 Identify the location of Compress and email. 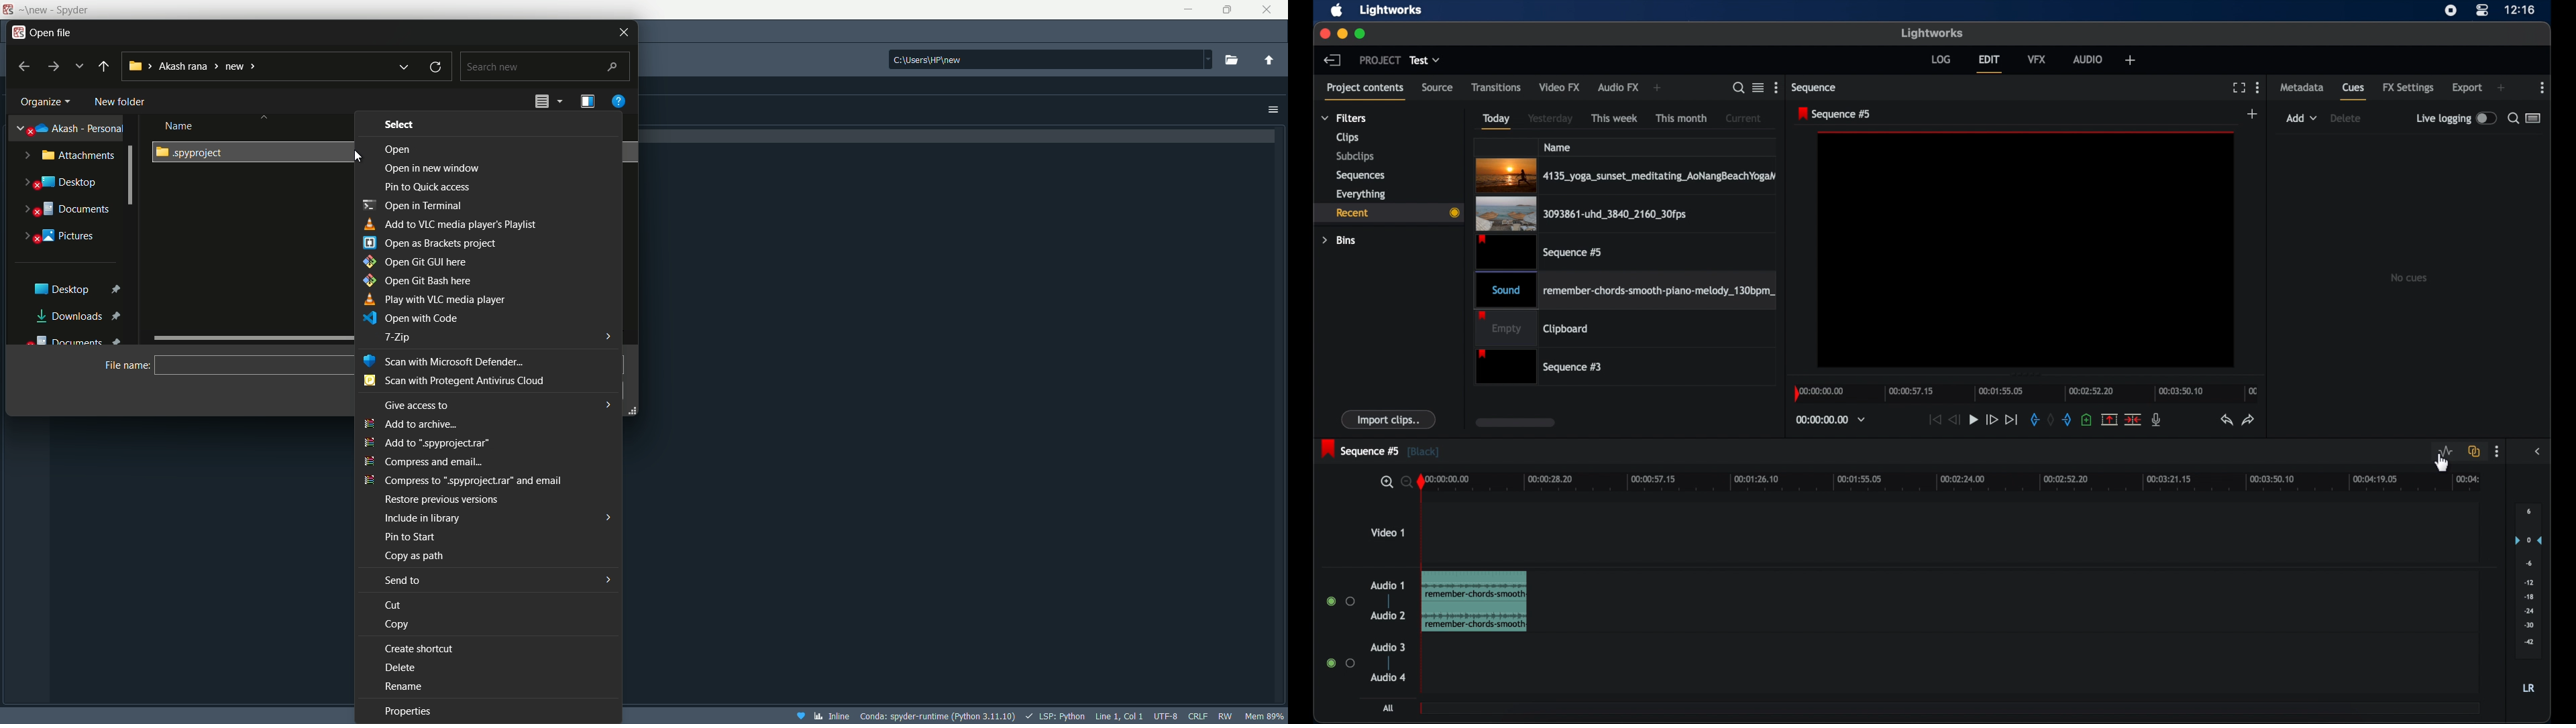
(423, 463).